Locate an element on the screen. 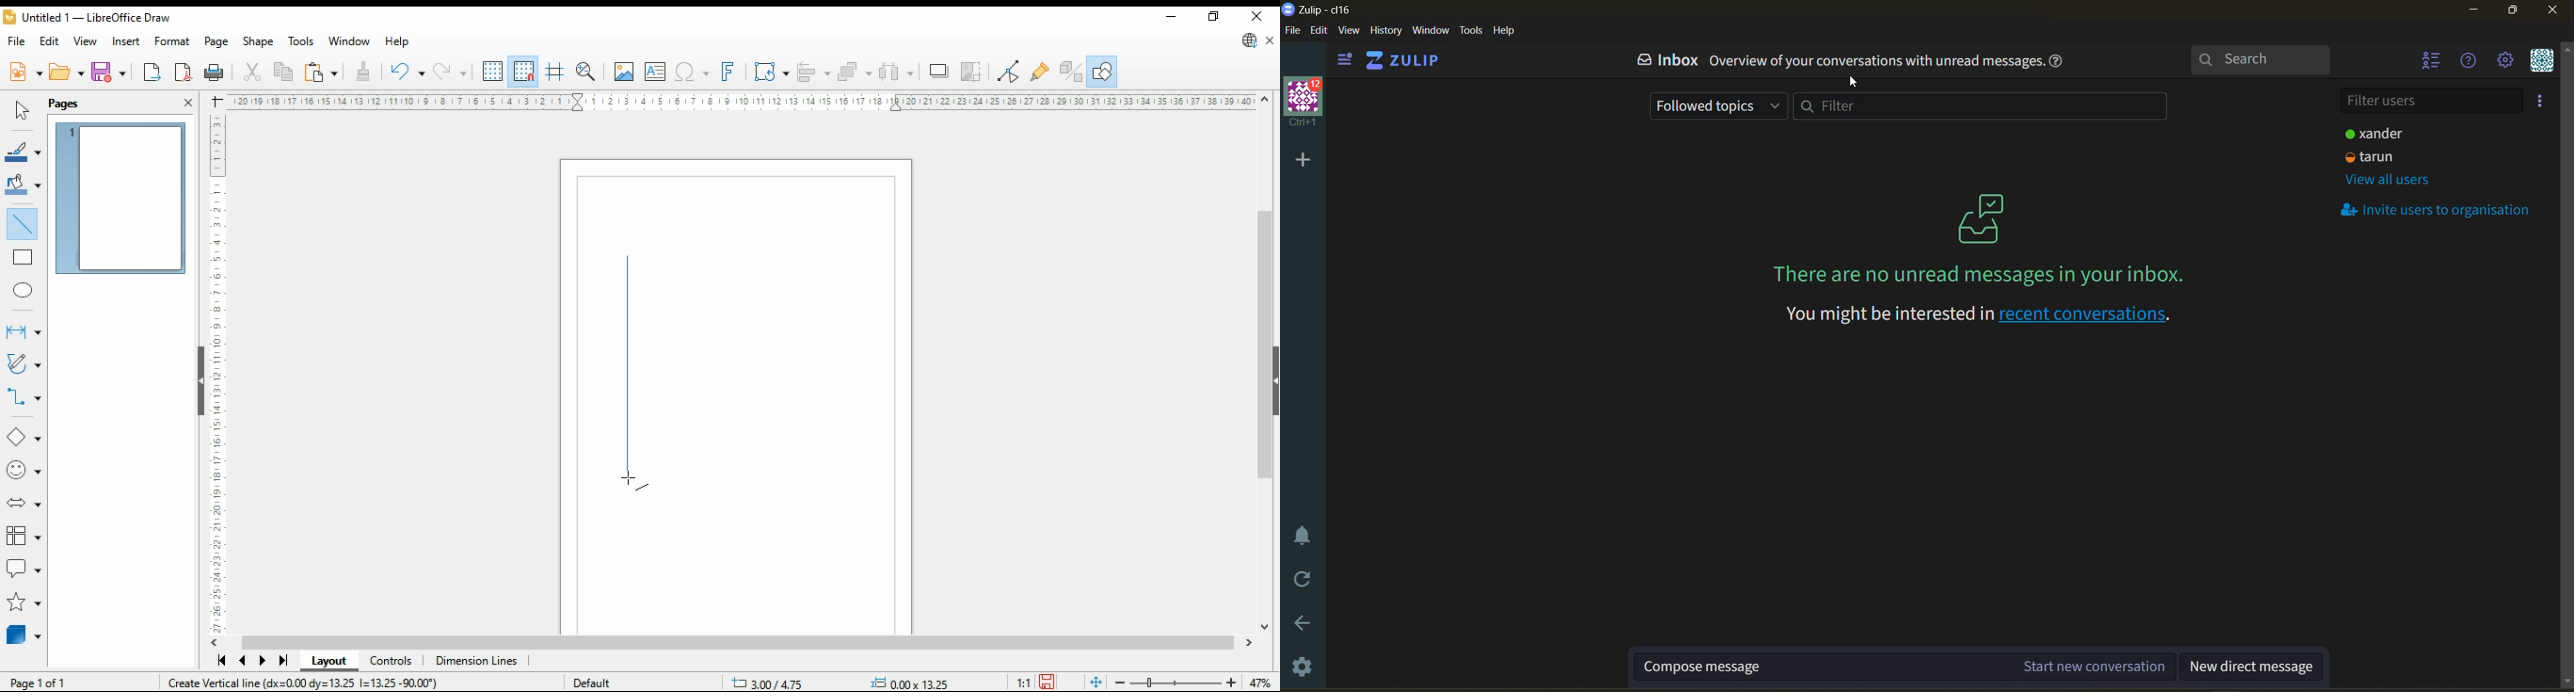  toggle point edit mode is located at coordinates (1010, 69).